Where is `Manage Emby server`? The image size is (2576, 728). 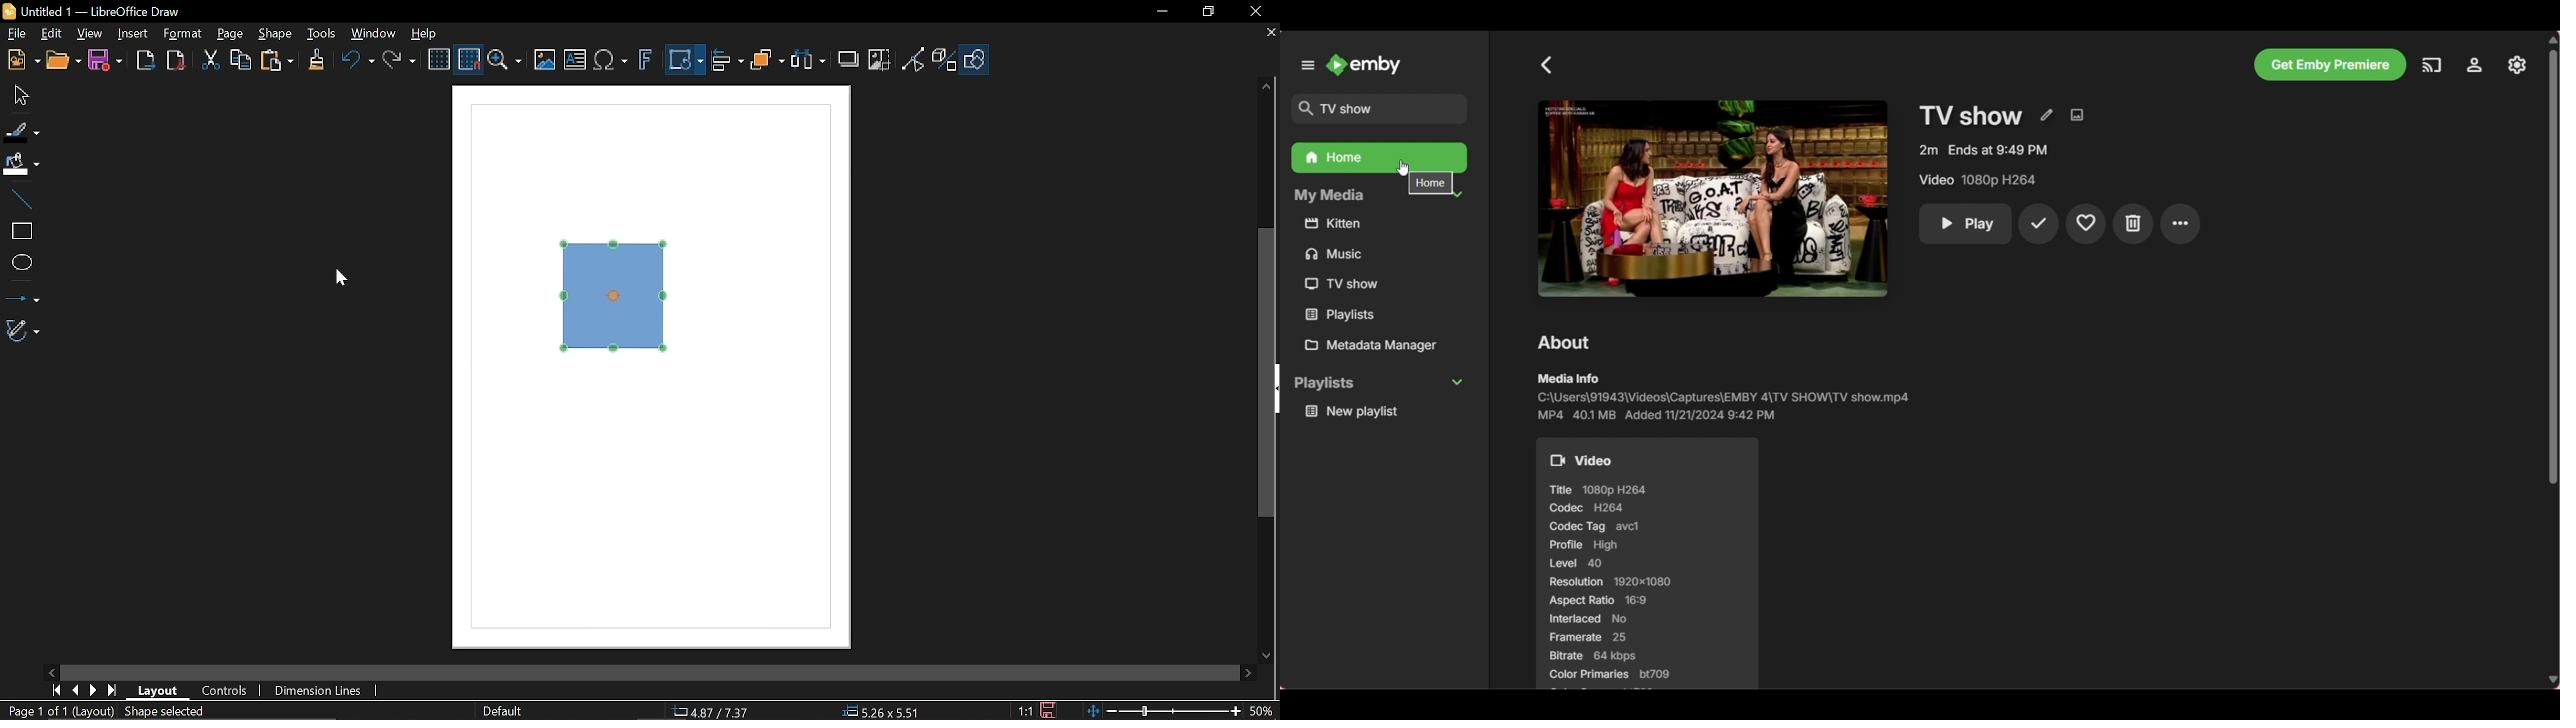
Manage Emby server is located at coordinates (2475, 65).